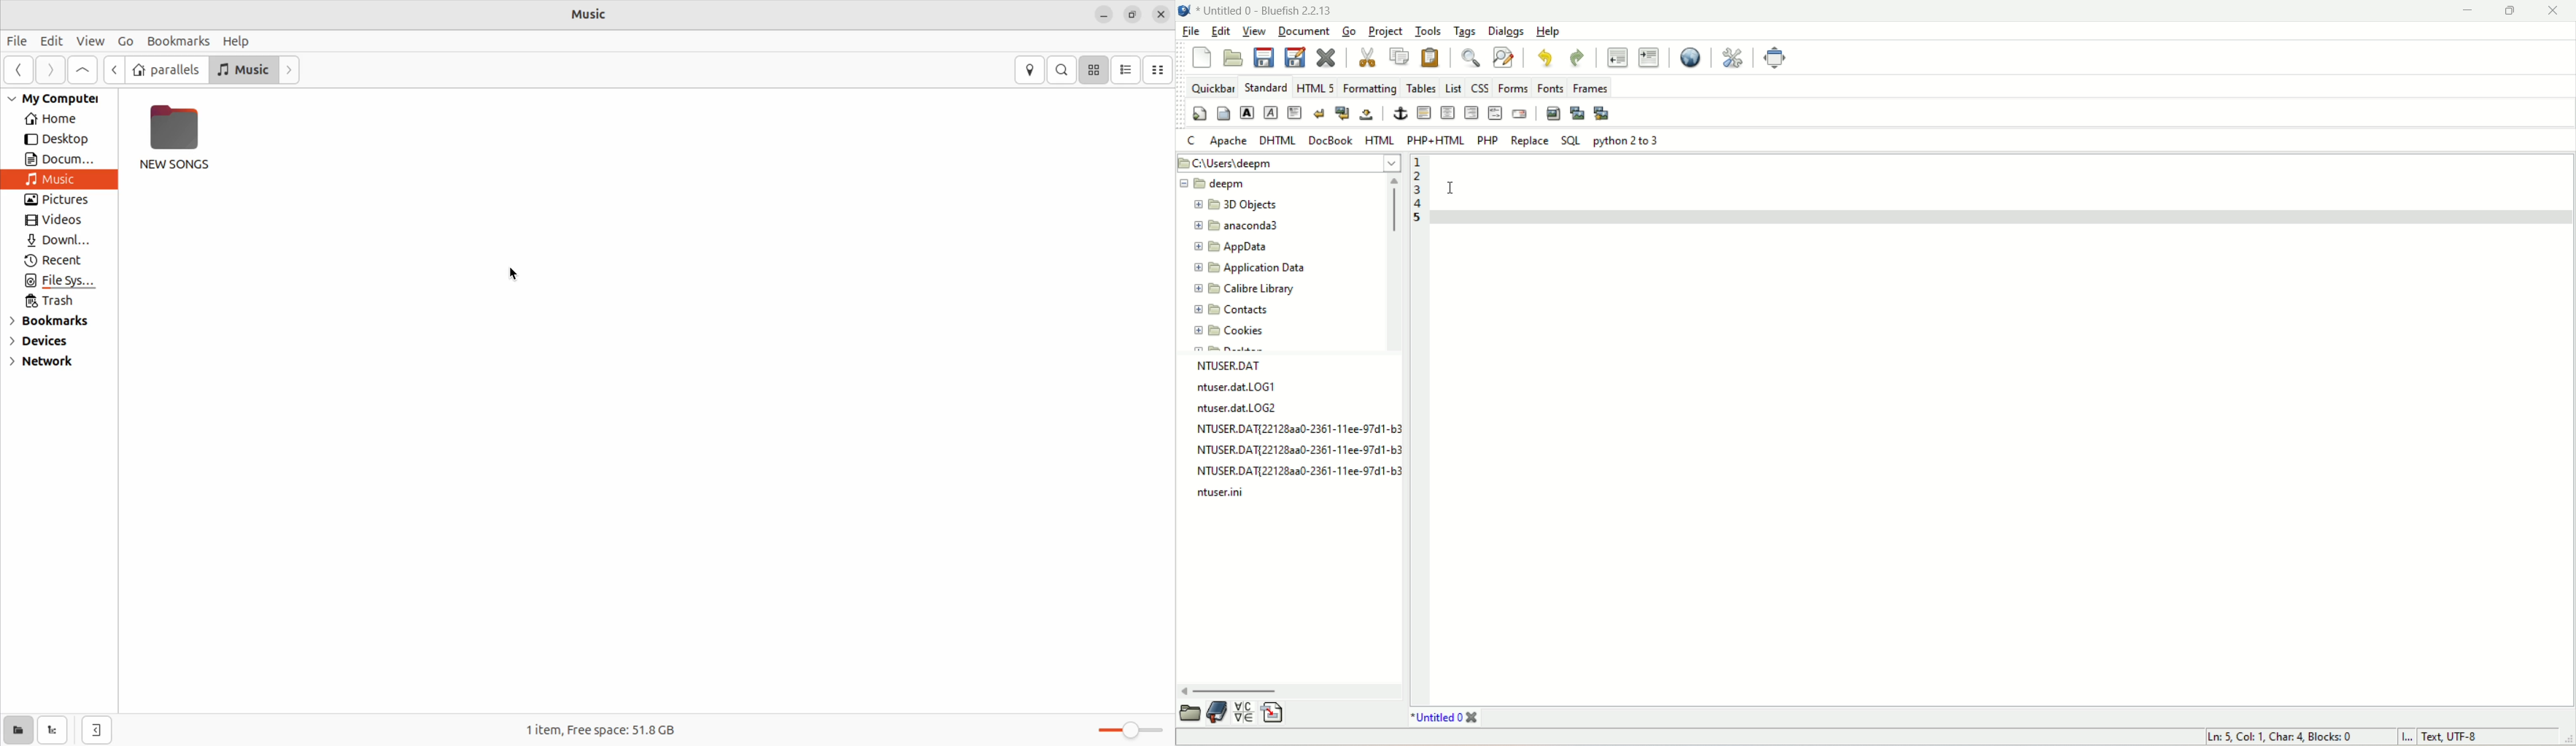 The height and width of the screenshot is (756, 2576). What do you see at coordinates (245, 70) in the screenshot?
I see `music` at bounding box center [245, 70].